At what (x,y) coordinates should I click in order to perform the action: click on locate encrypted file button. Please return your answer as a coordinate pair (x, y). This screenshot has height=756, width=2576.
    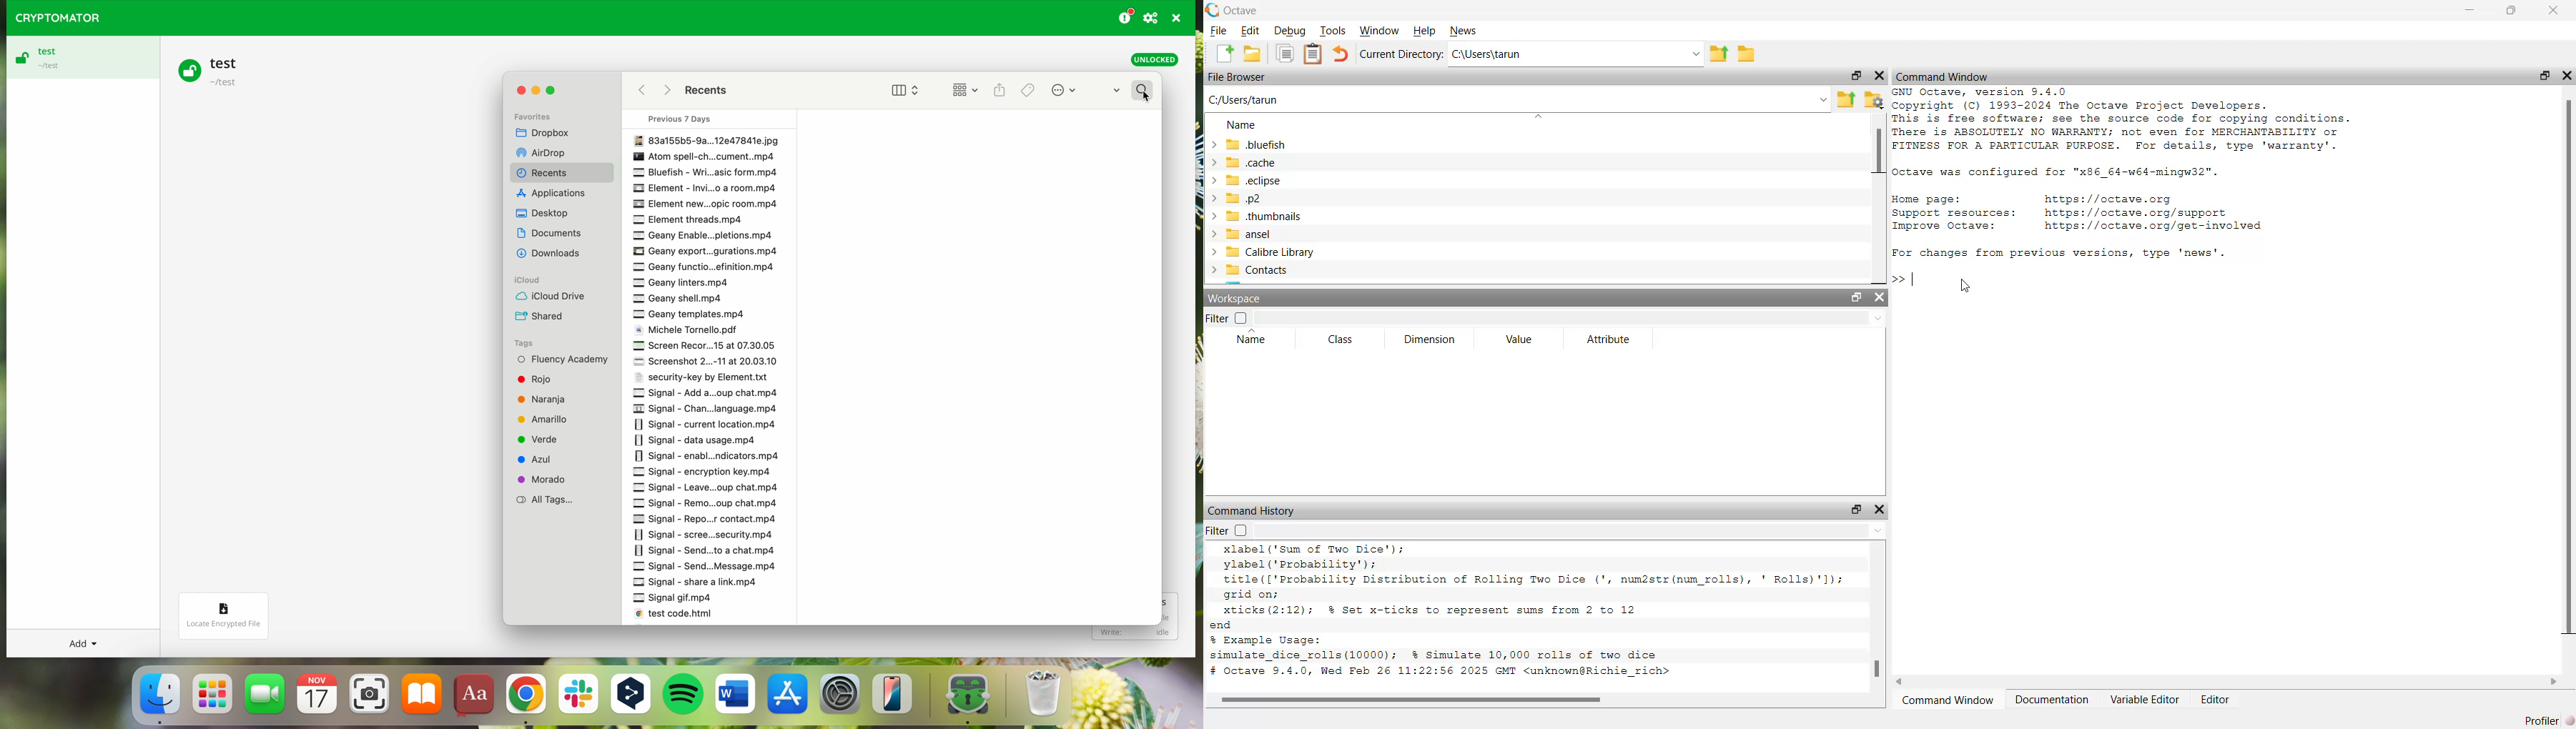
    Looking at the image, I should click on (232, 611).